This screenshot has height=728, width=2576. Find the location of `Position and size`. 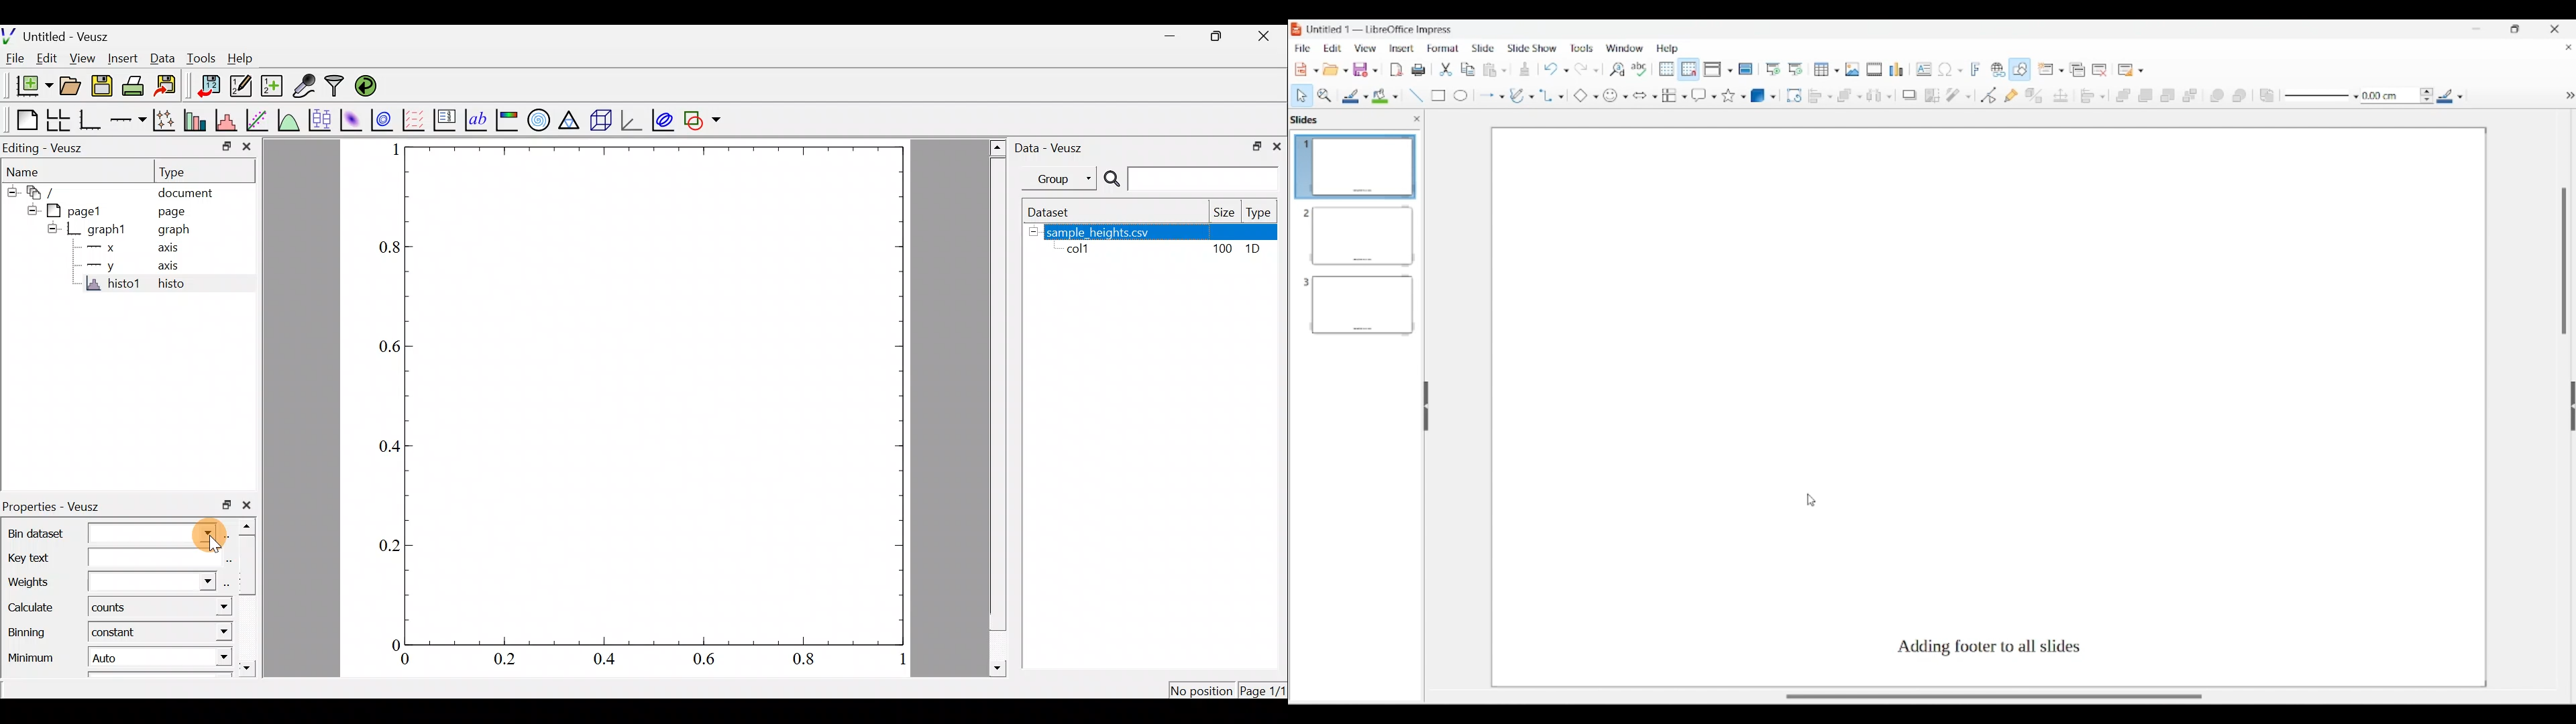

Position and size is located at coordinates (2061, 95).